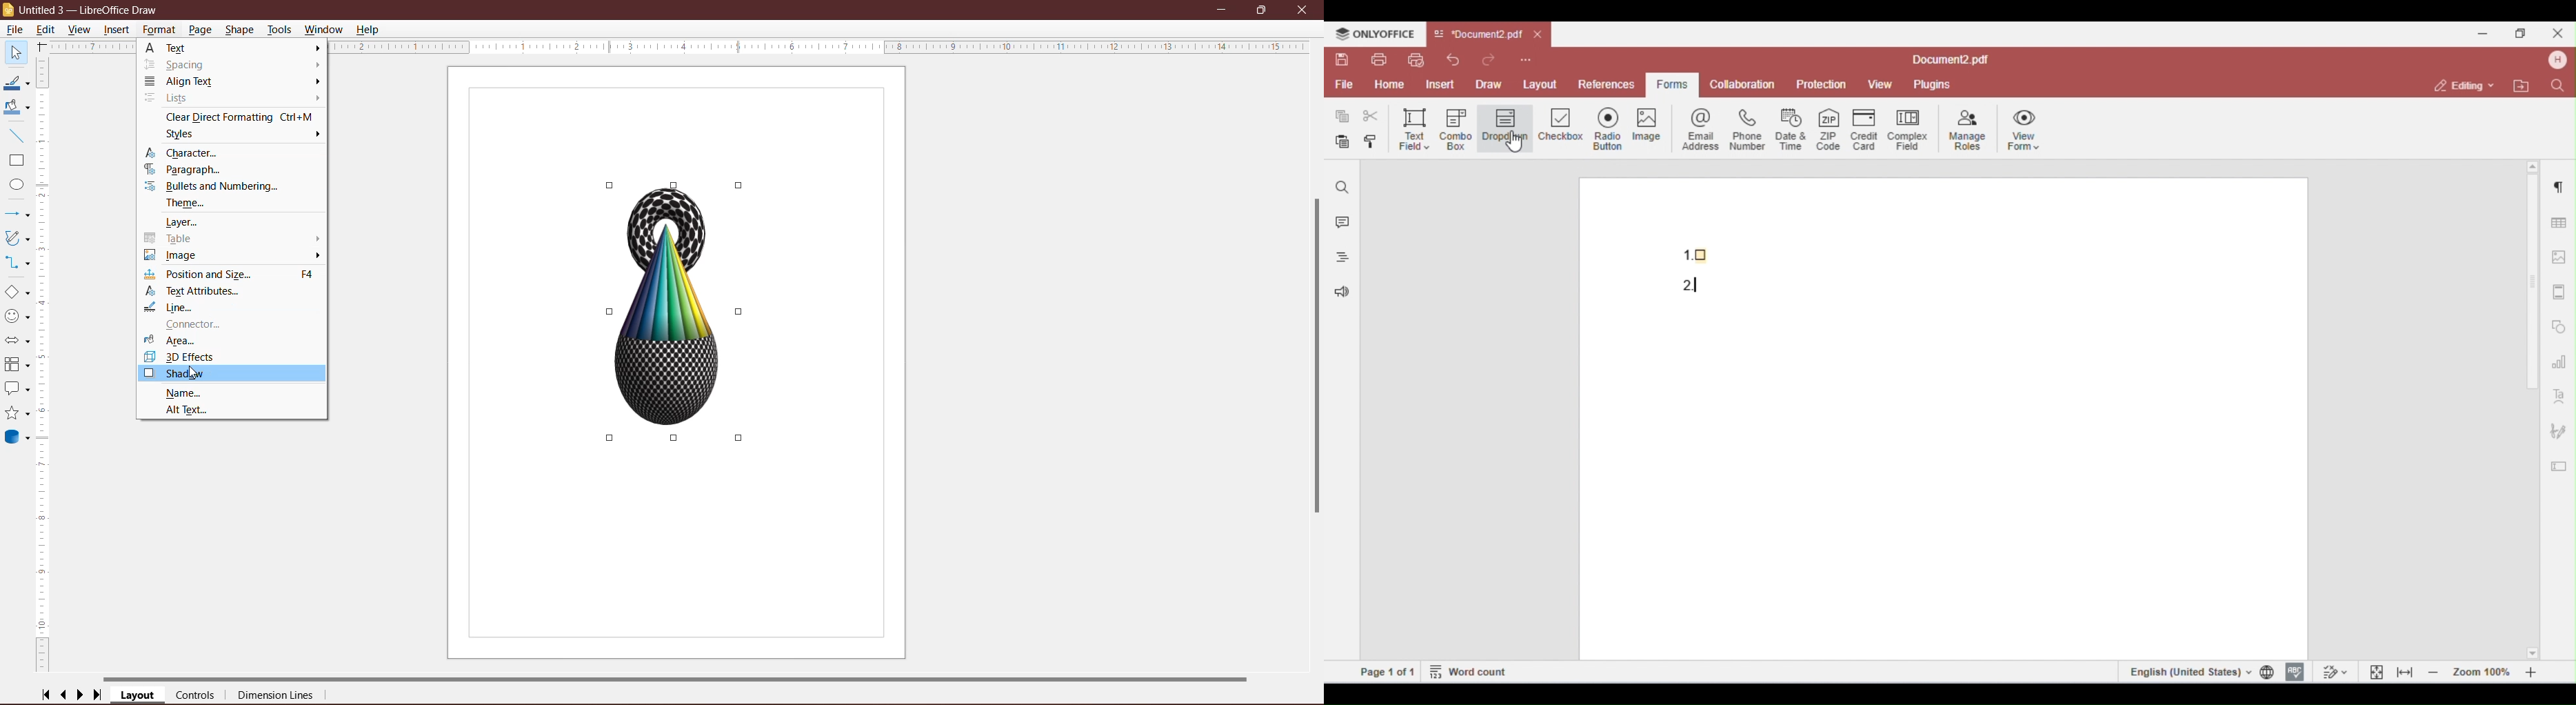 This screenshot has width=2576, height=728. What do you see at coordinates (219, 188) in the screenshot?
I see `Bullets and Numbering` at bounding box center [219, 188].